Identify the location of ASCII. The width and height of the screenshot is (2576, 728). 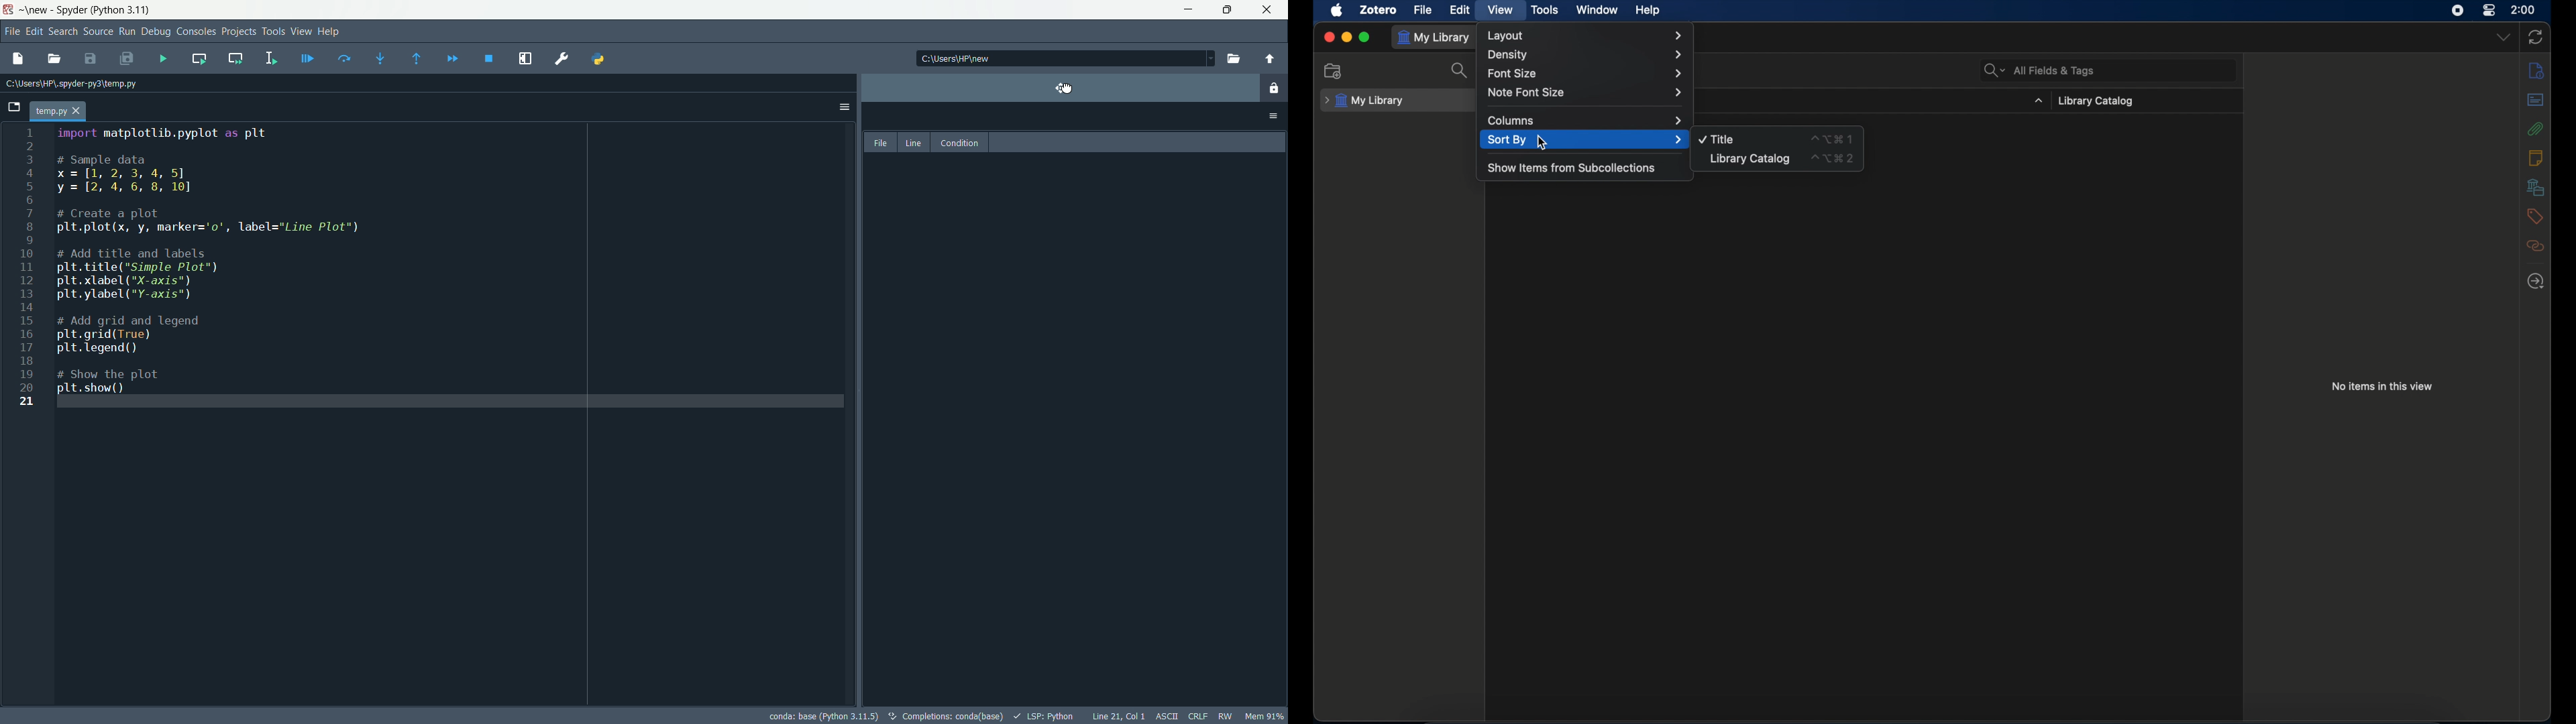
(1165, 717).